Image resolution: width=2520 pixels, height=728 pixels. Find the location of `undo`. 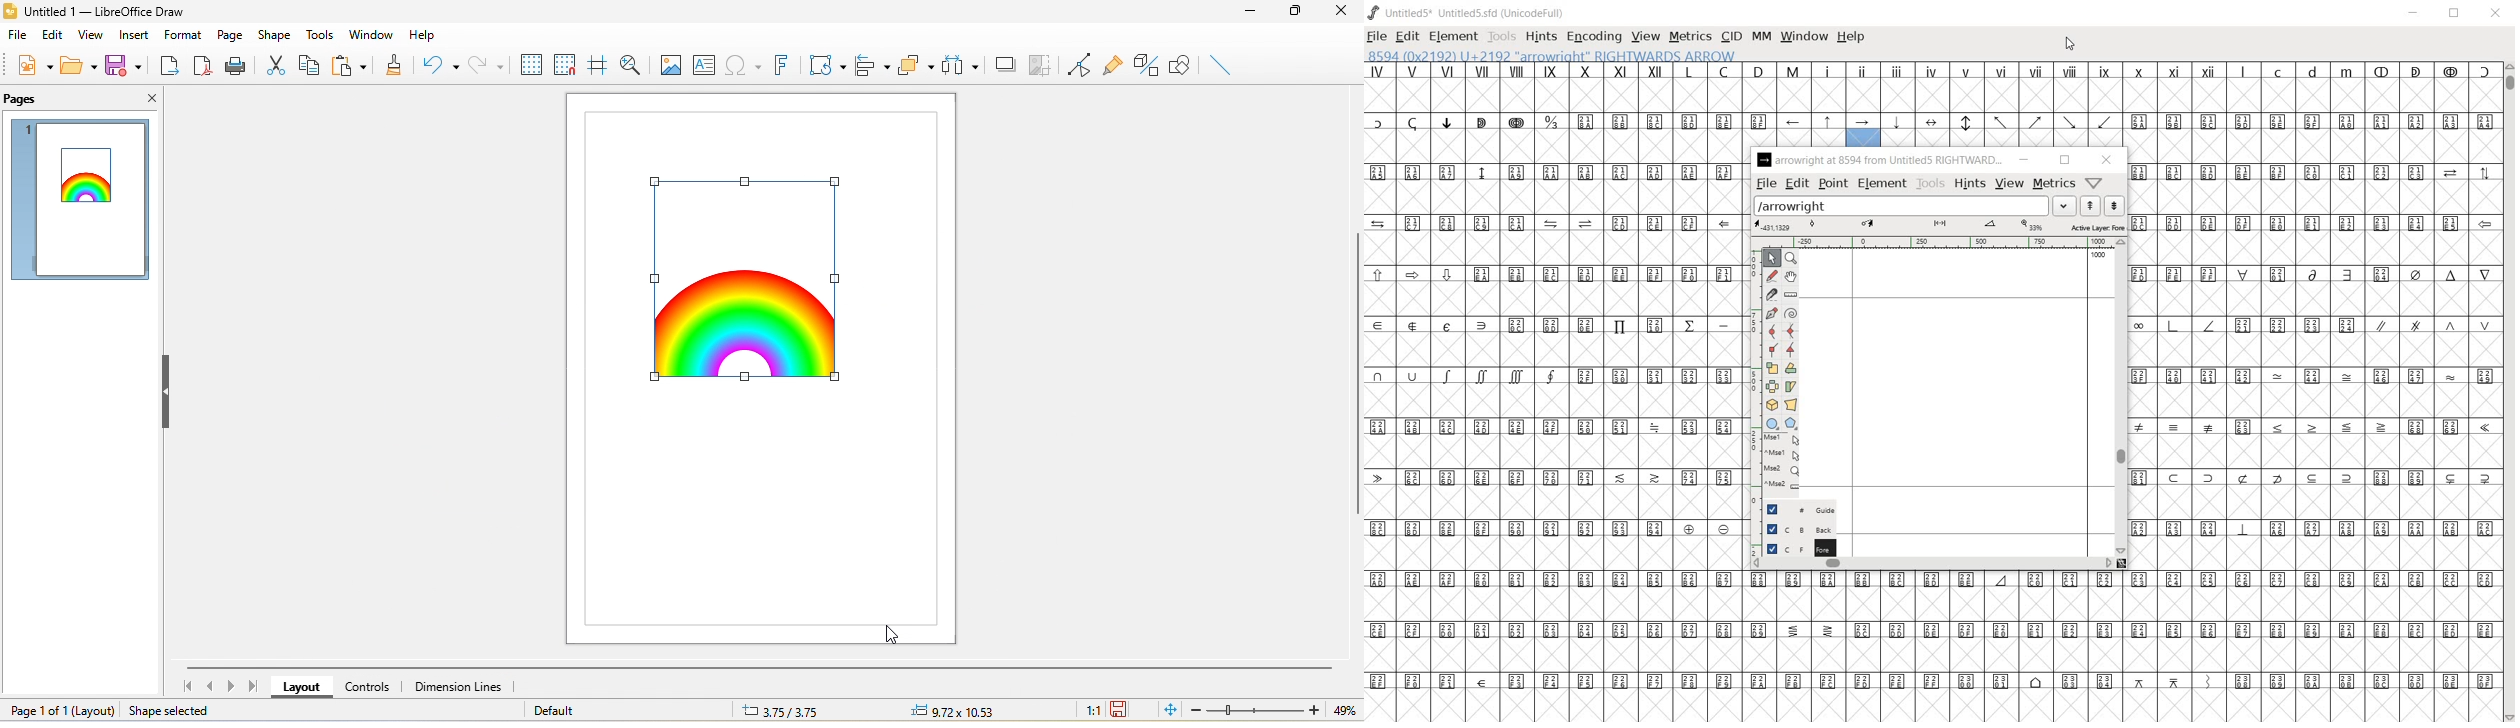

undo is located at coordinates (442, 65).